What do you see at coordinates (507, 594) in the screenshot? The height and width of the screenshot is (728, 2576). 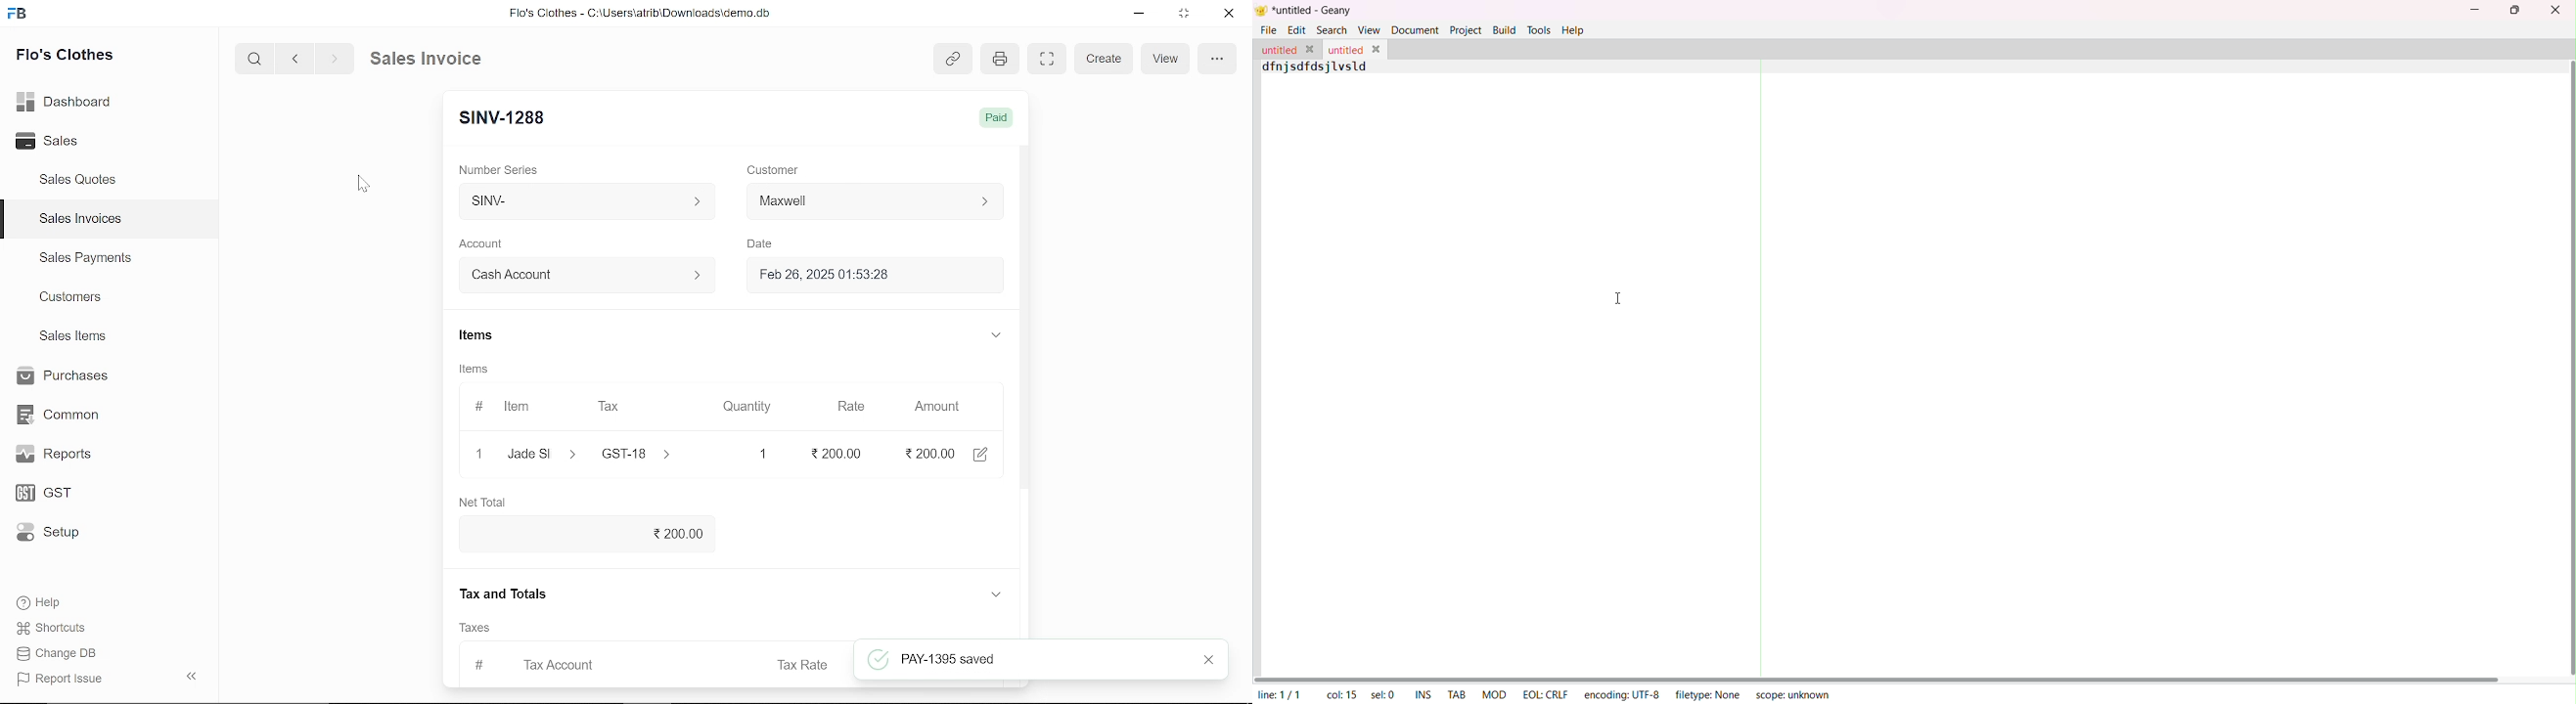 I see `Tax and Totals` at bounding box center [507, 594].